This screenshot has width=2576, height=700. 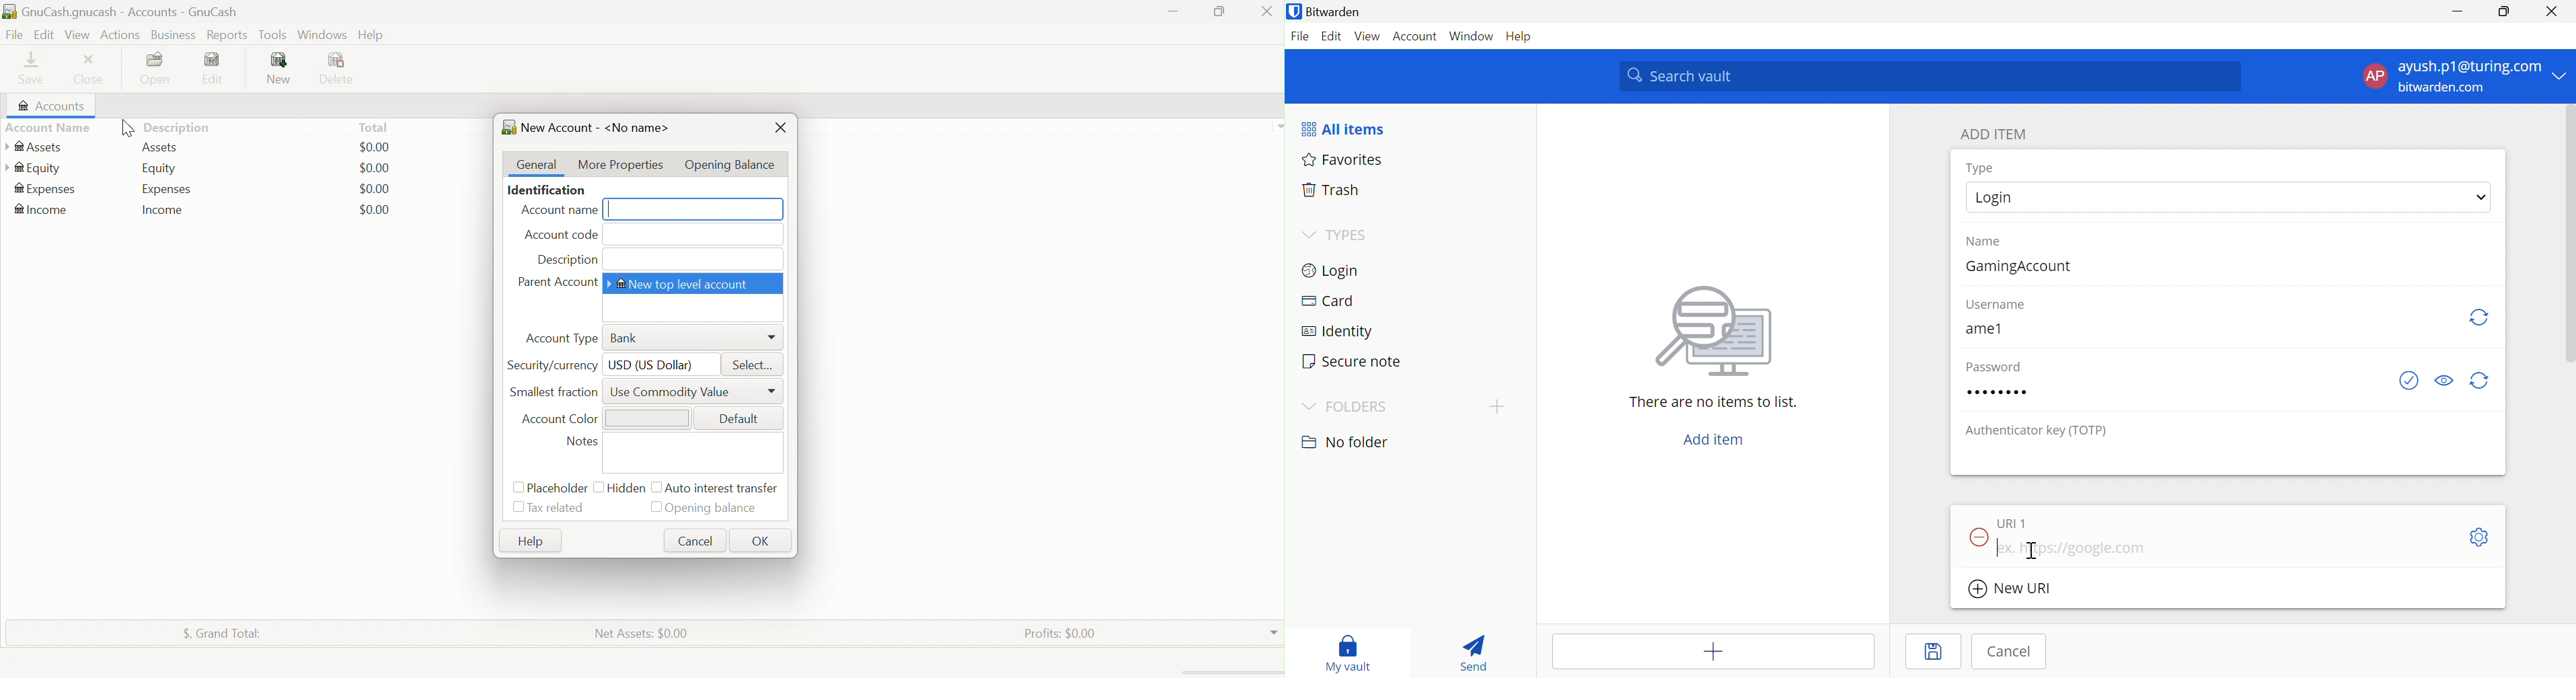 What do you see at coordinates (781, 129) in the screenshot?
I see `Close` at bounding box center [781, 129].